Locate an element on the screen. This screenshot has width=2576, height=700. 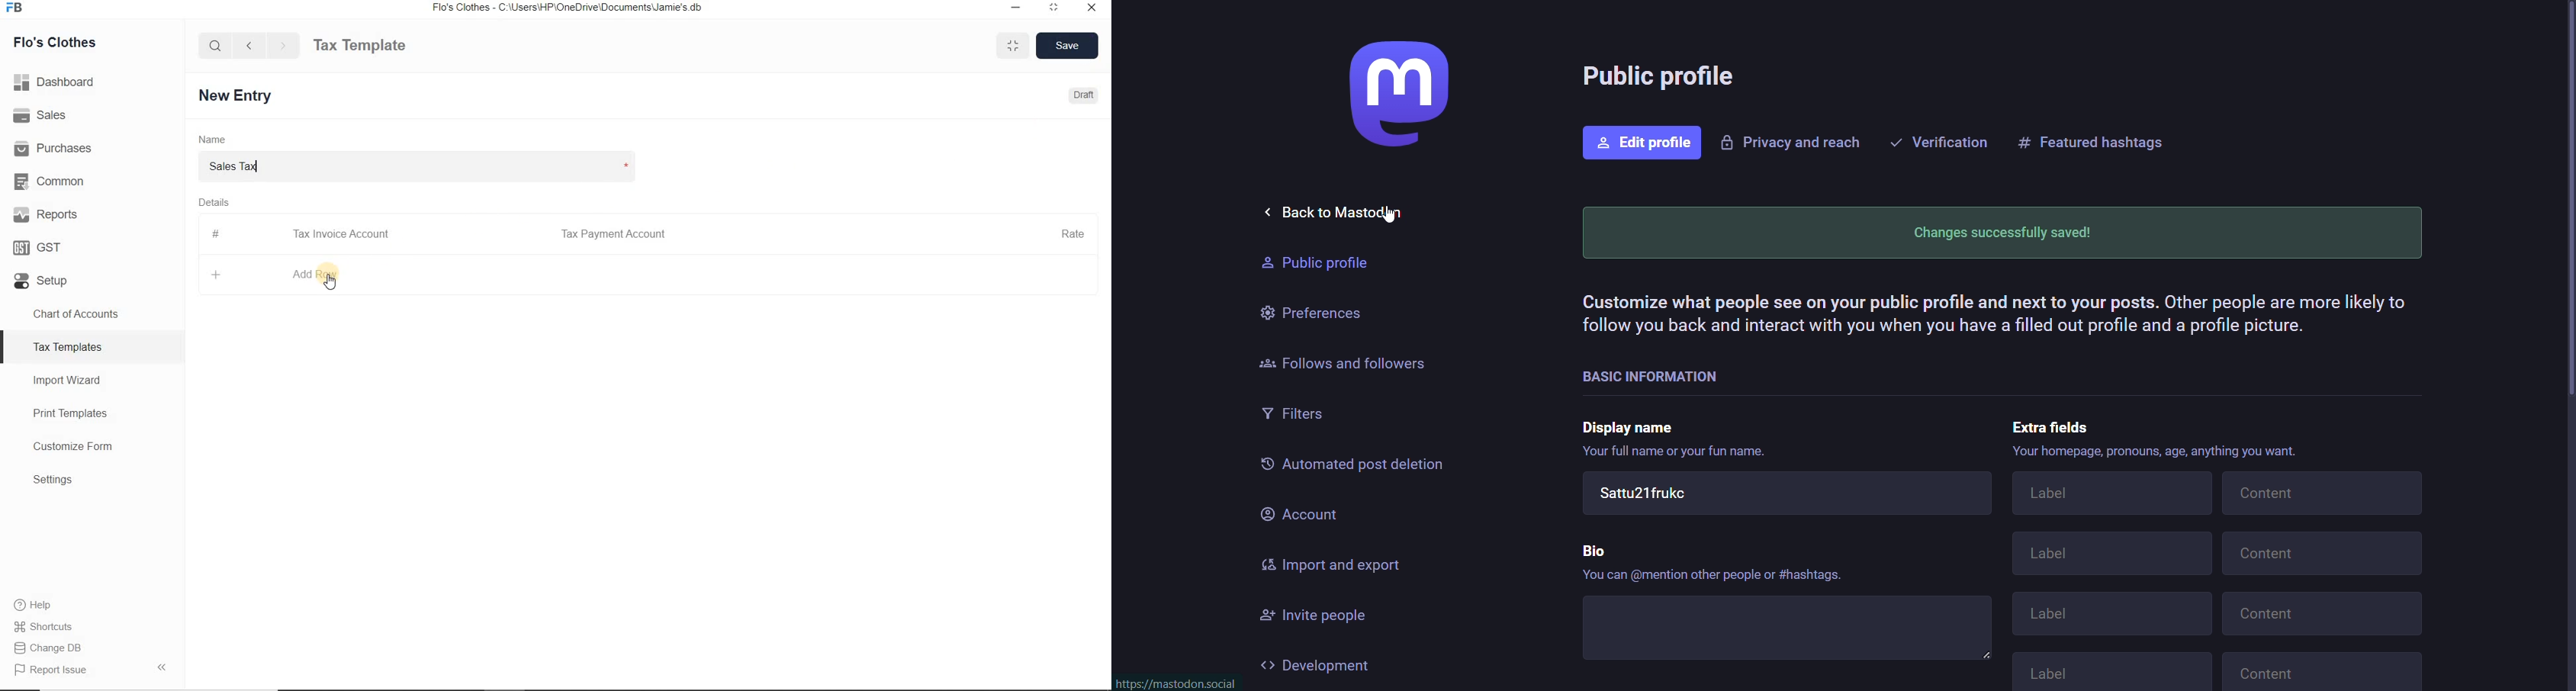
Shortcuts is located at coordinates (93, 627).